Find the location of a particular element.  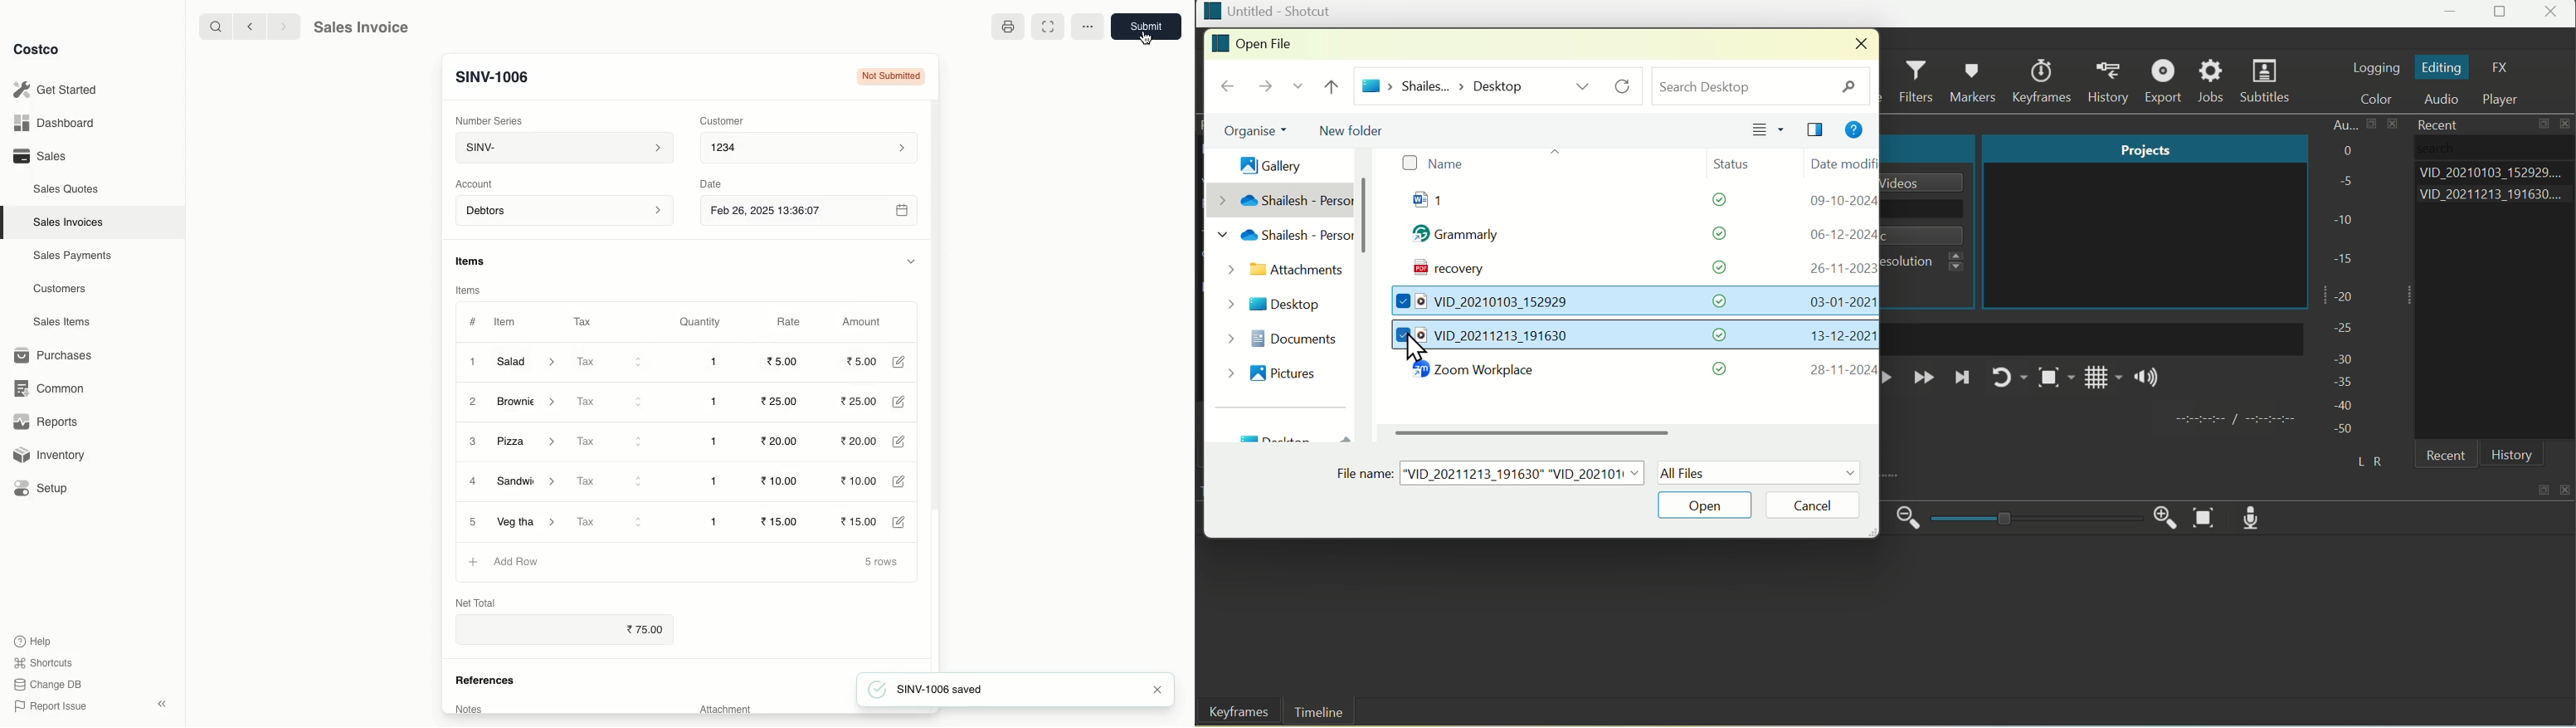

Brownie is located at coordinates (527, 402).